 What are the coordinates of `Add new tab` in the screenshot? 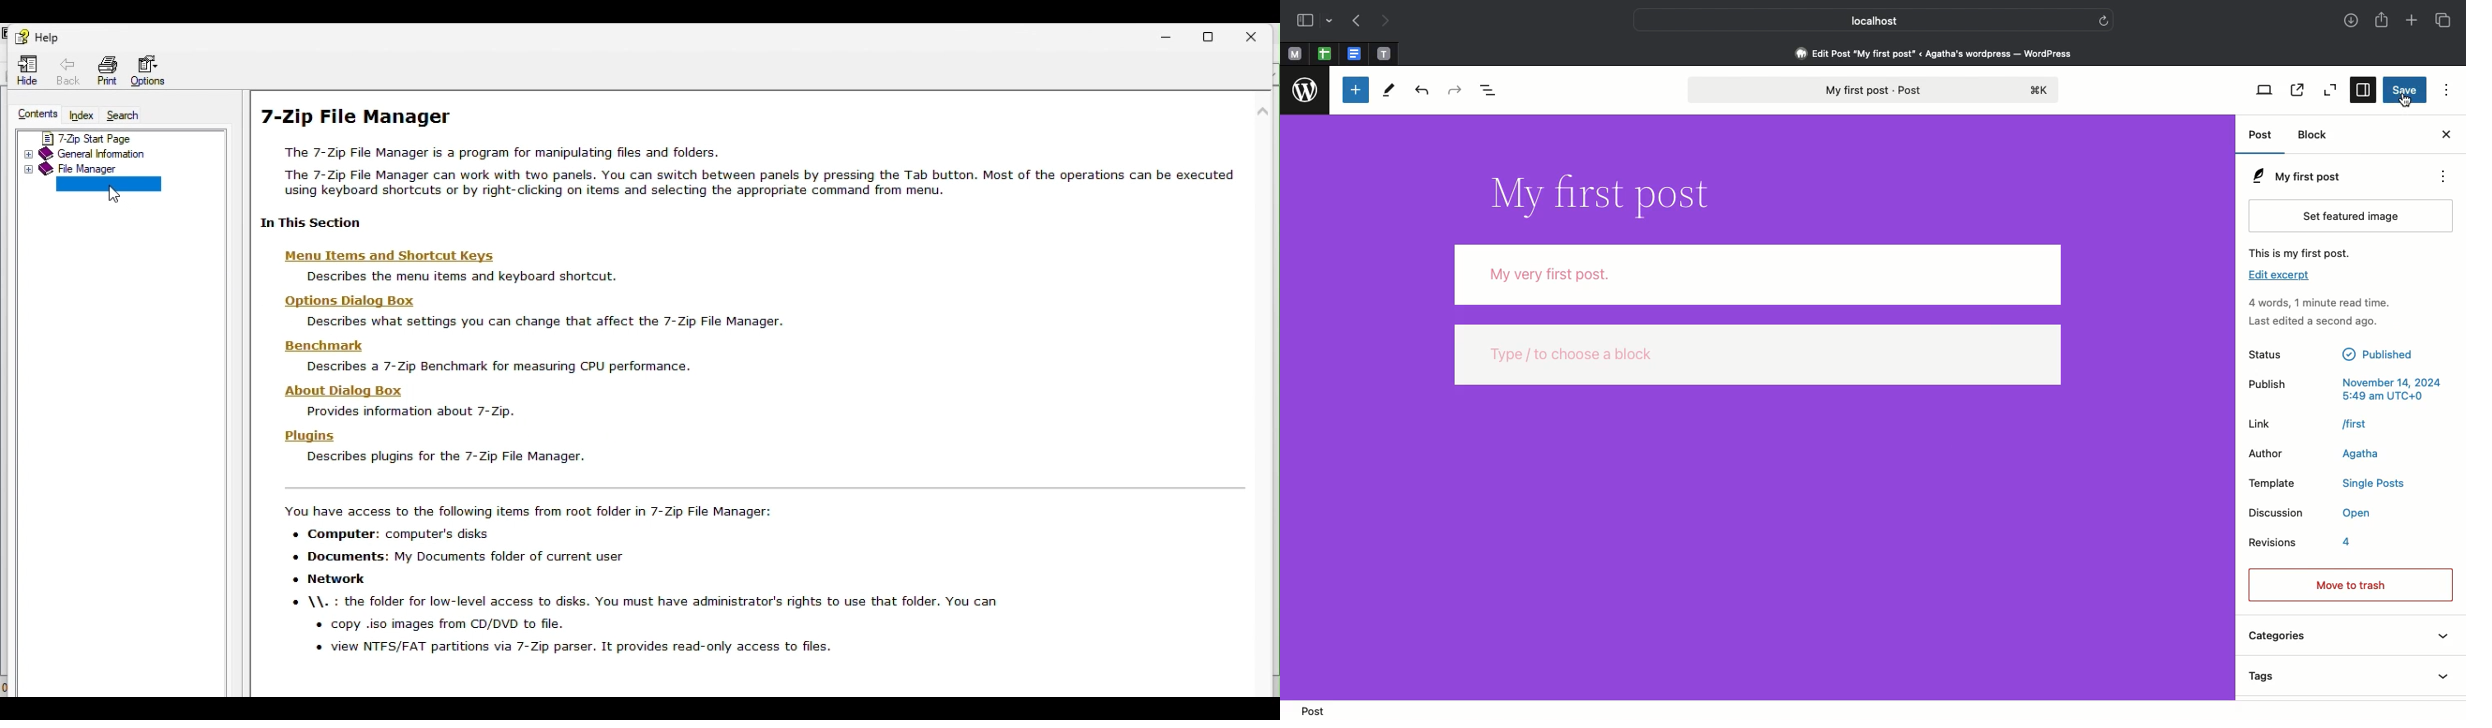 It's located at (2411, 21).